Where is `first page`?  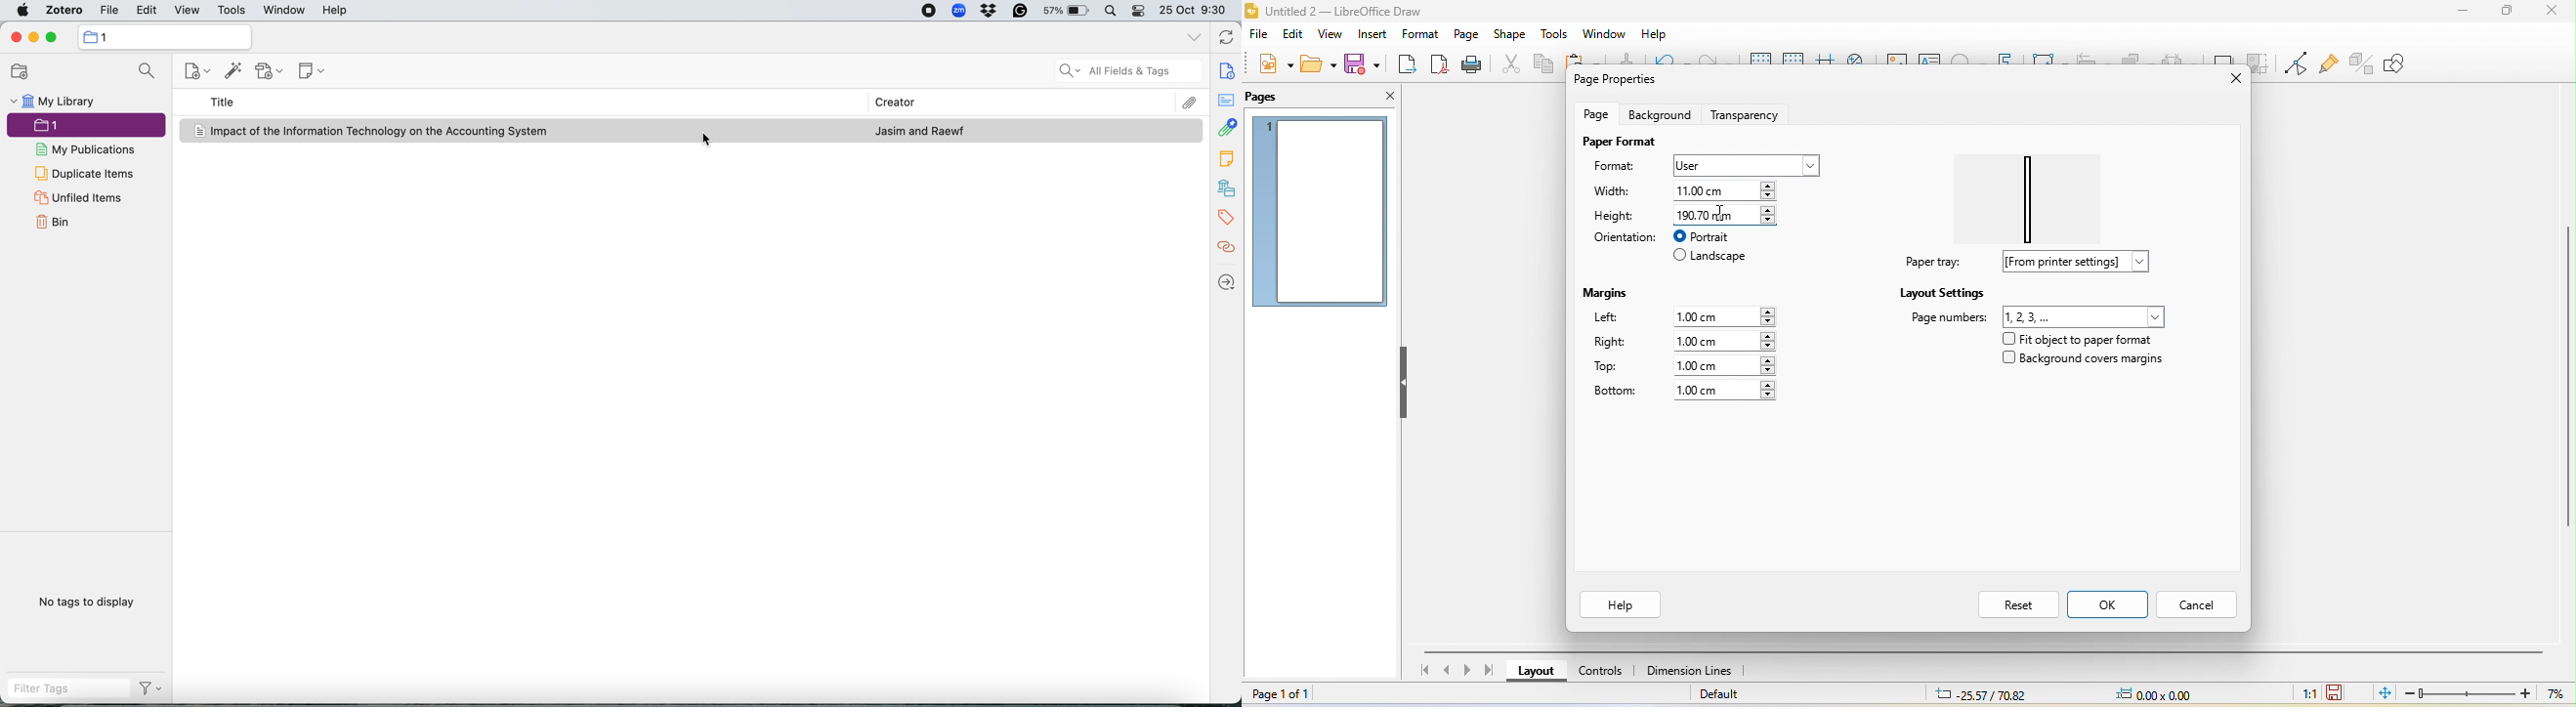 first page is located at coordinates (1422, 673).